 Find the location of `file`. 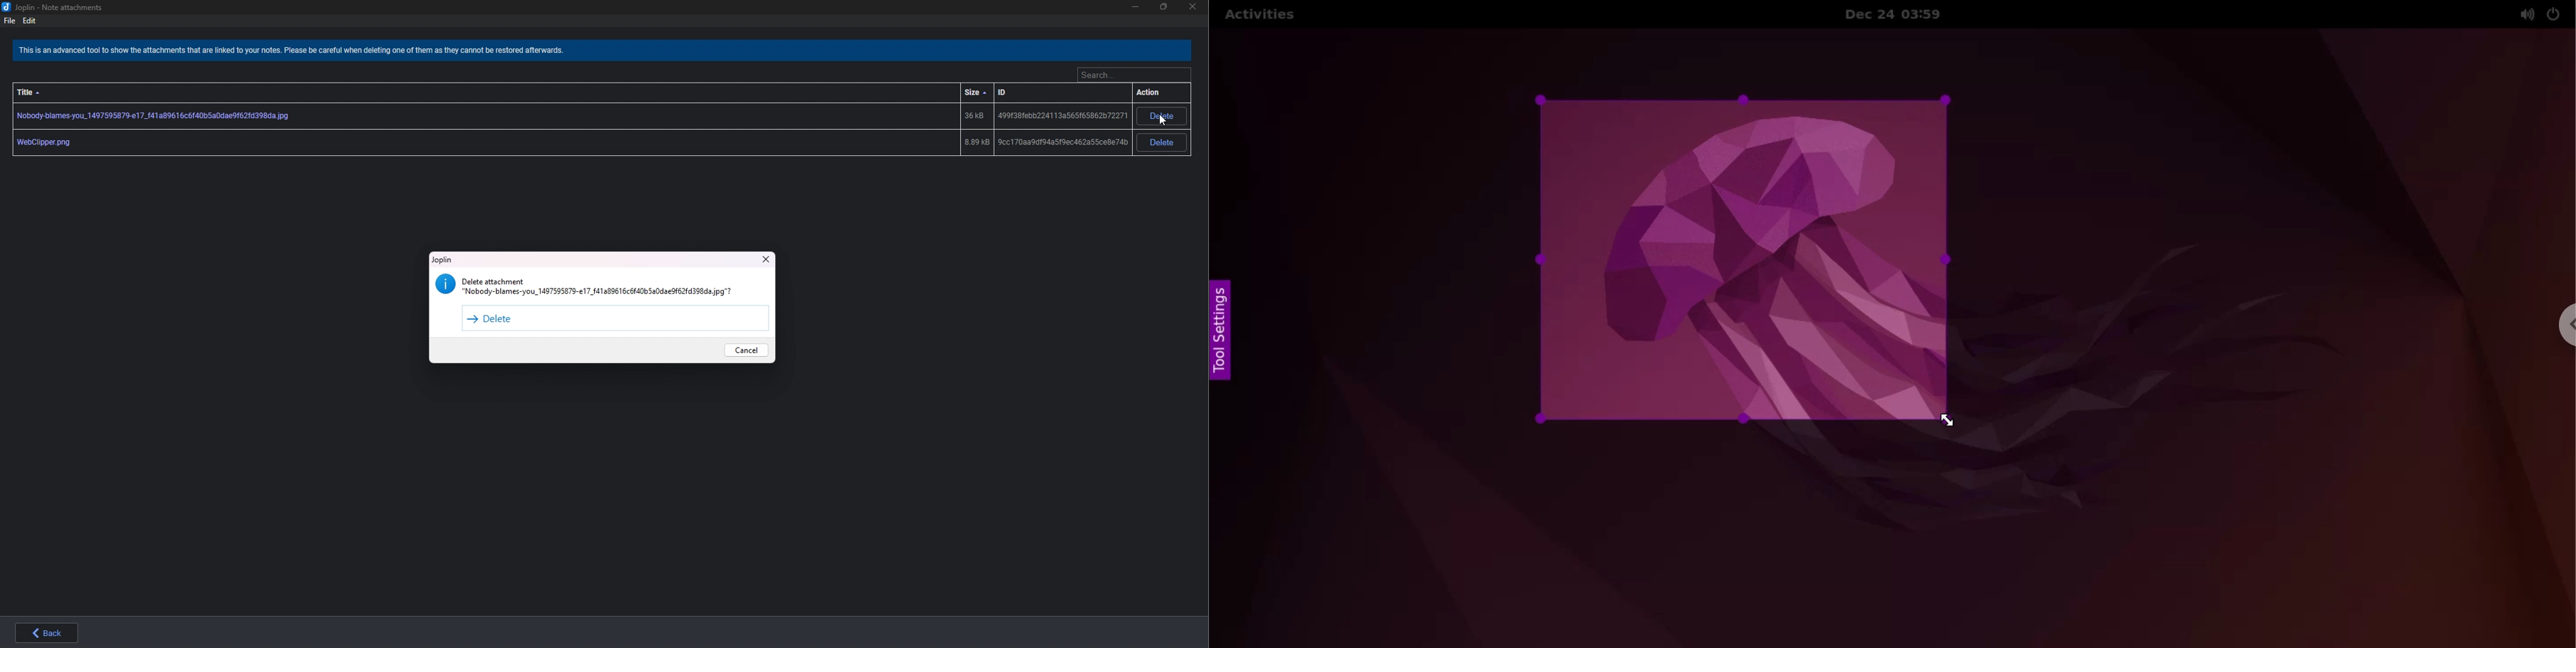

file is located at coordinates (10, 20).